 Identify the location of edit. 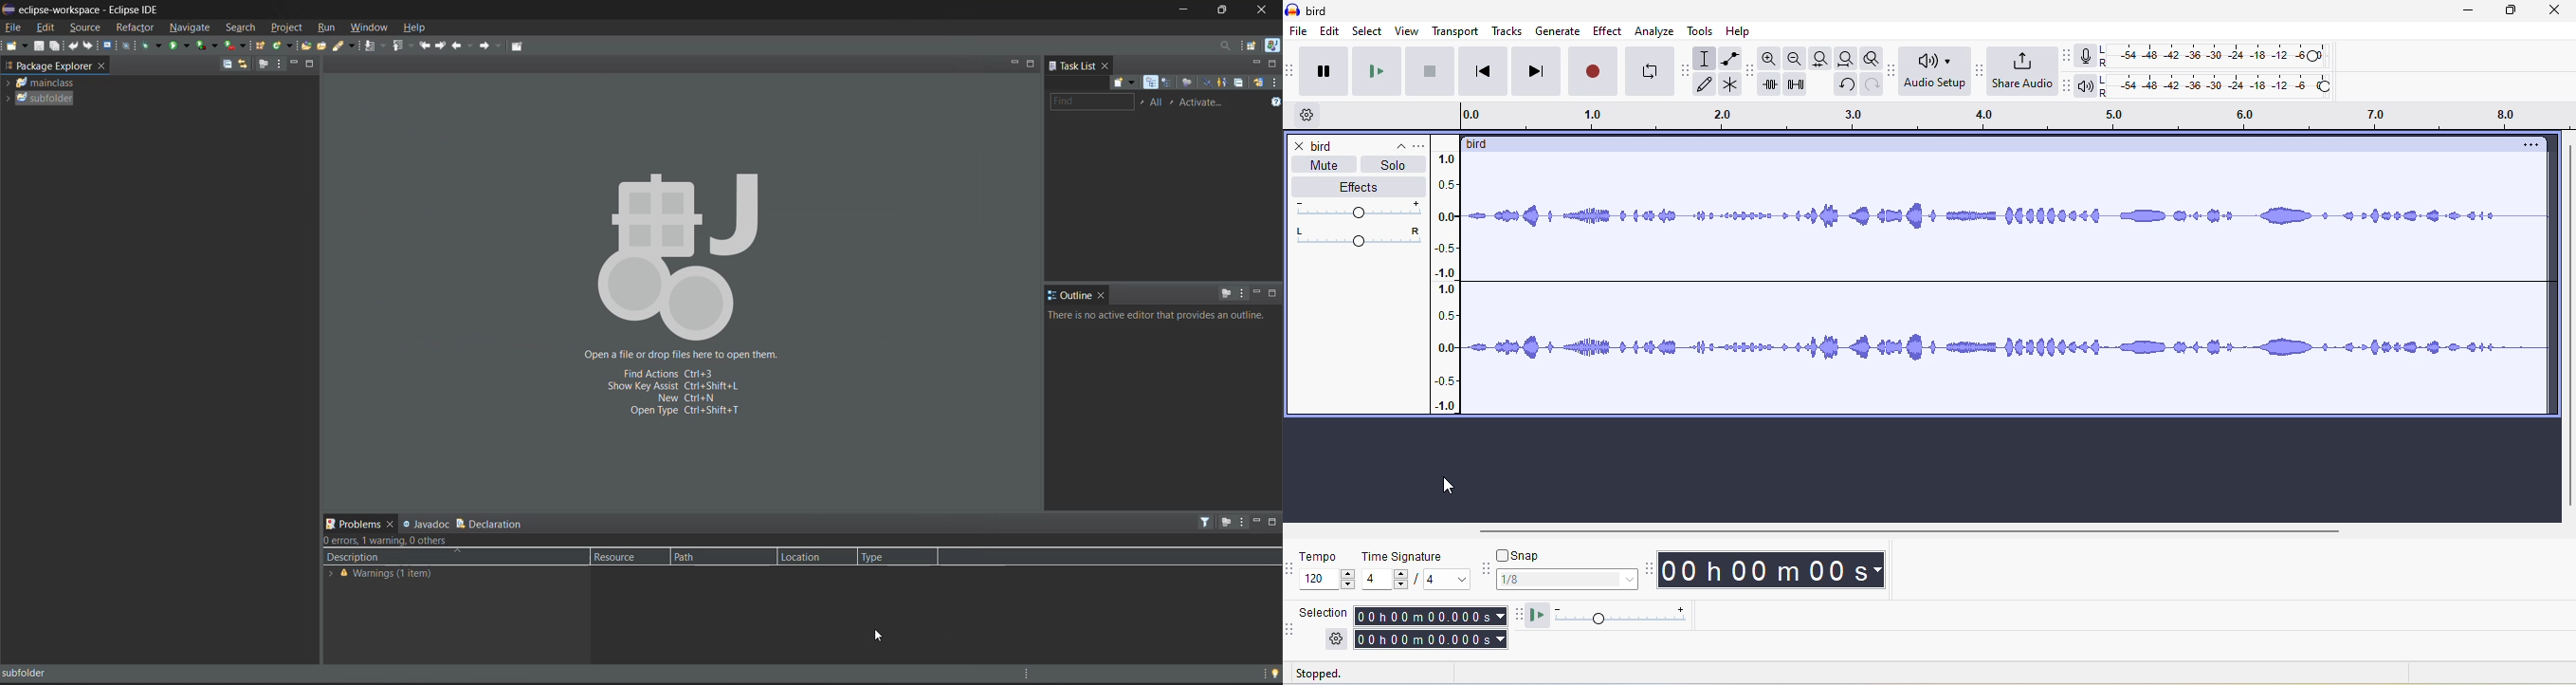
(1331, 32).